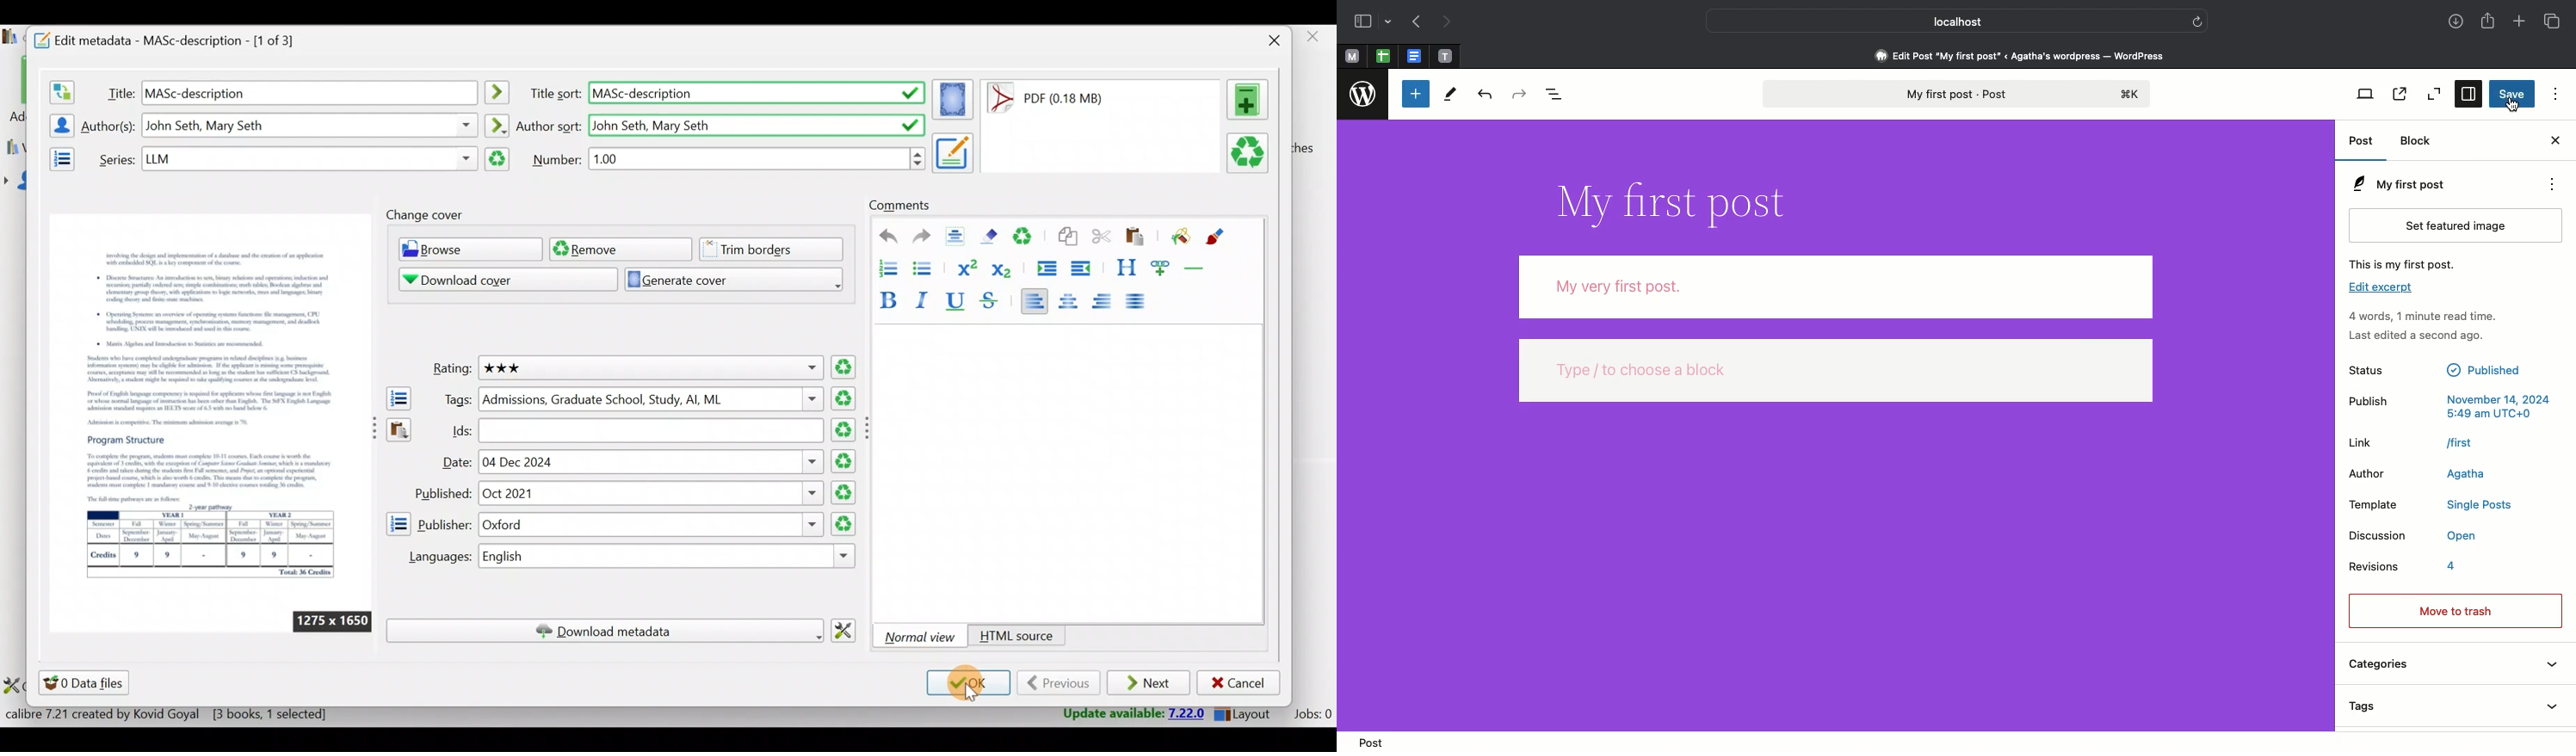 The height and width of the screenshot is (756, 2576). I want to click on Bold, so click(887, 297).